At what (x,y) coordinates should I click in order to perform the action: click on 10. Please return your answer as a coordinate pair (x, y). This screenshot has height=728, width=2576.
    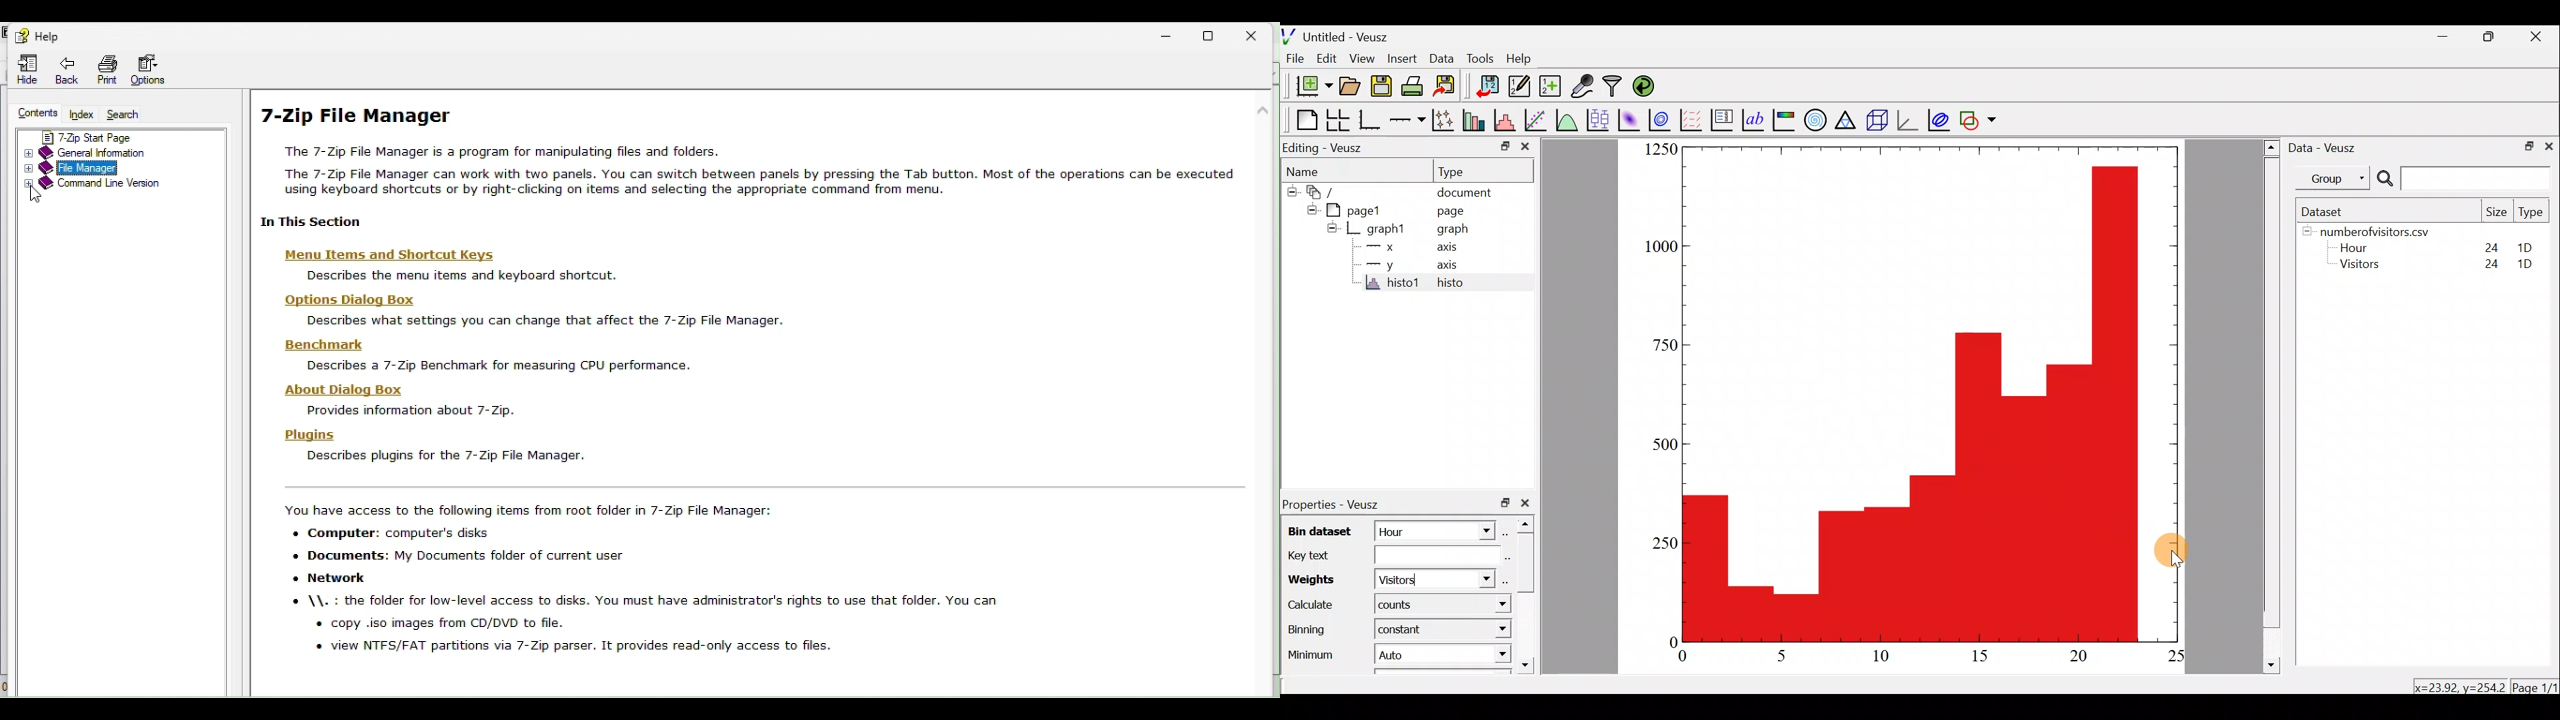
    Looking at the image, I should click on (1885, 657).